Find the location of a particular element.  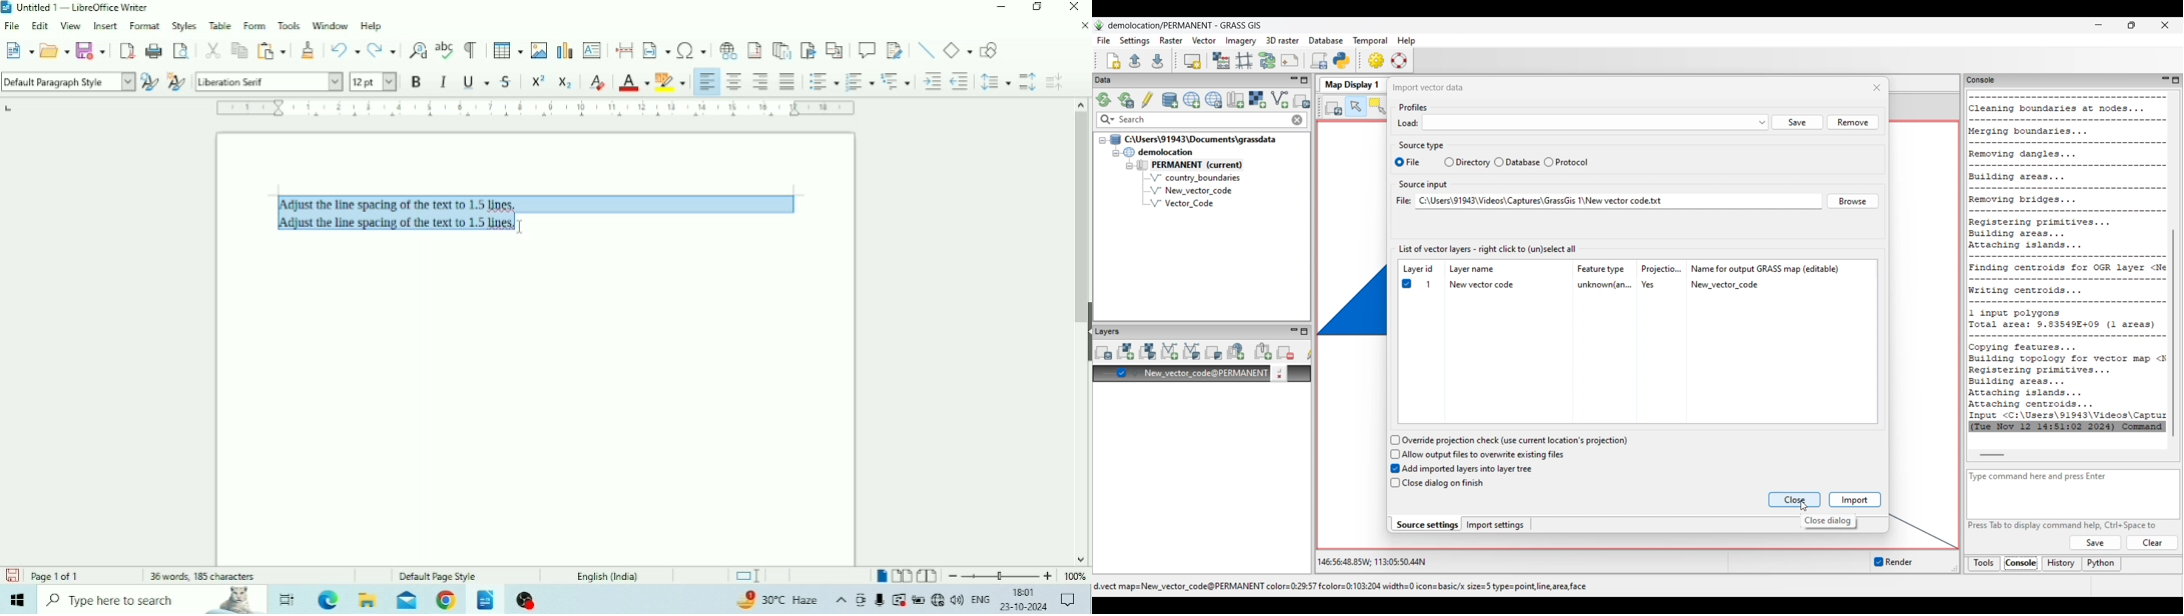

Warning is located at coordinates (899, 600).